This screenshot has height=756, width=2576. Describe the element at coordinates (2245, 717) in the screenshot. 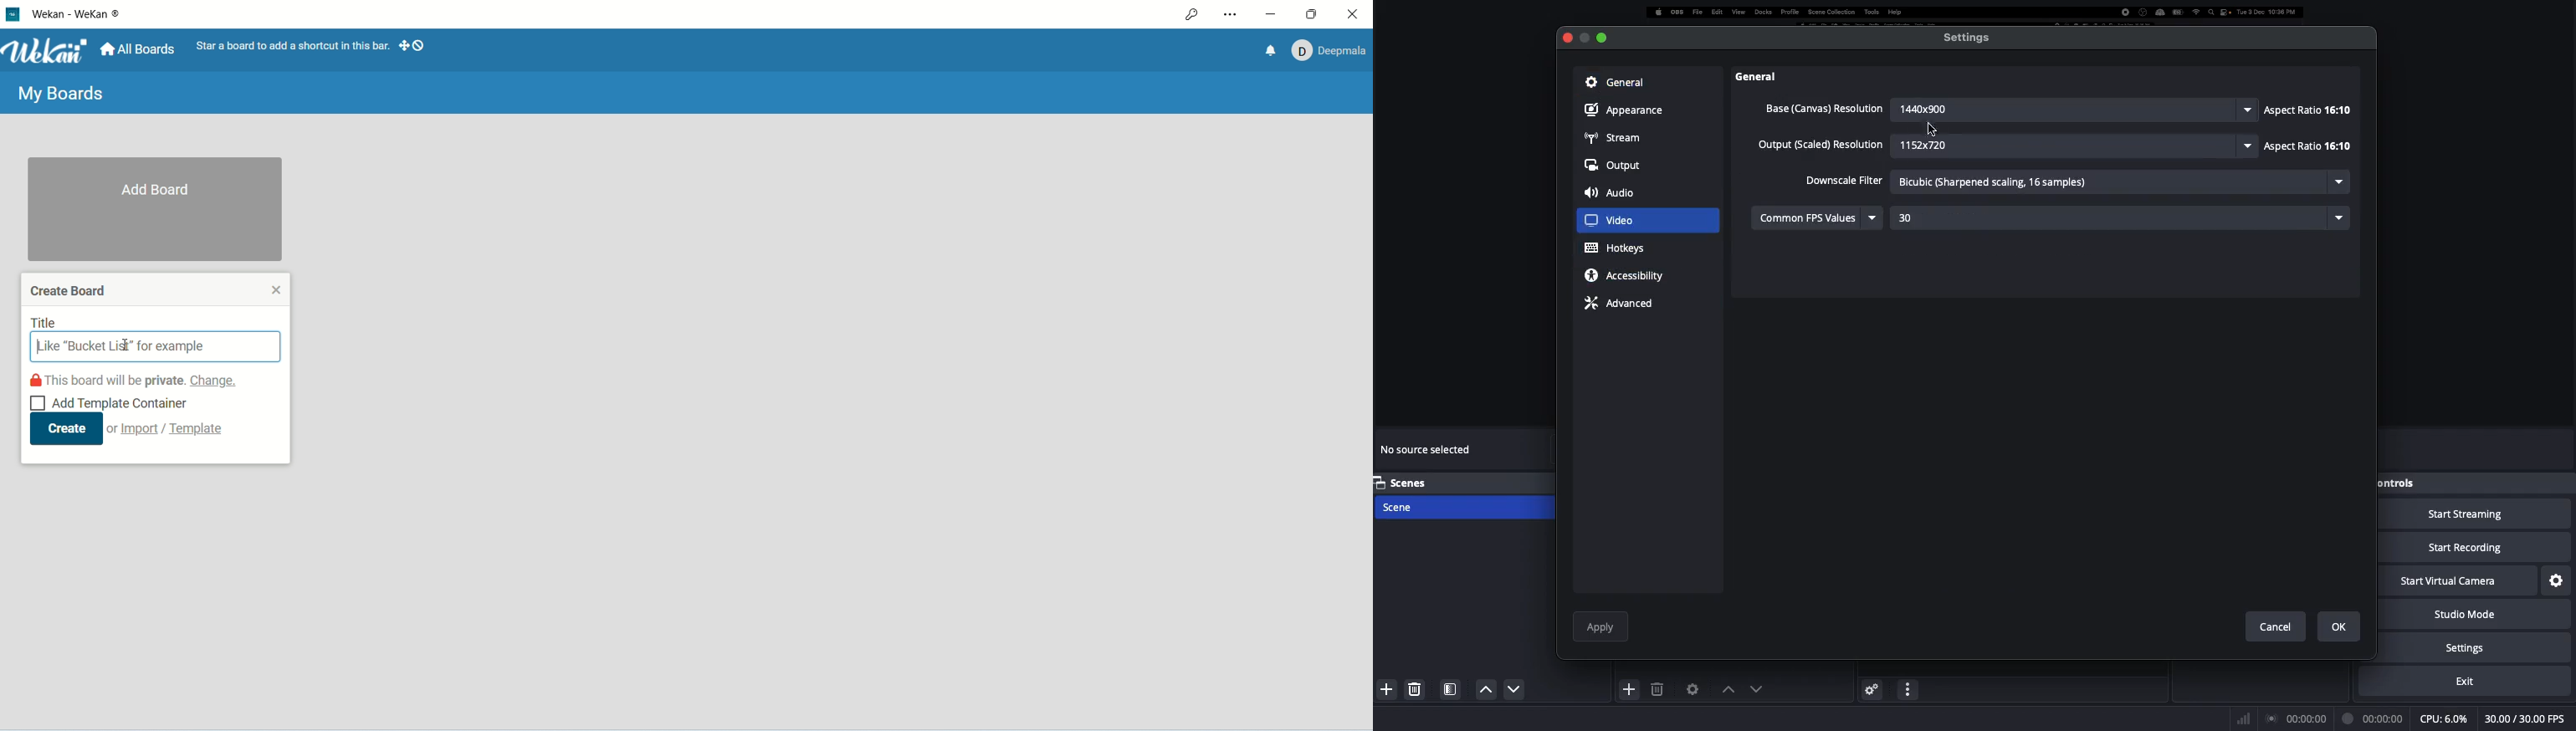

I see `Bars` at that location.